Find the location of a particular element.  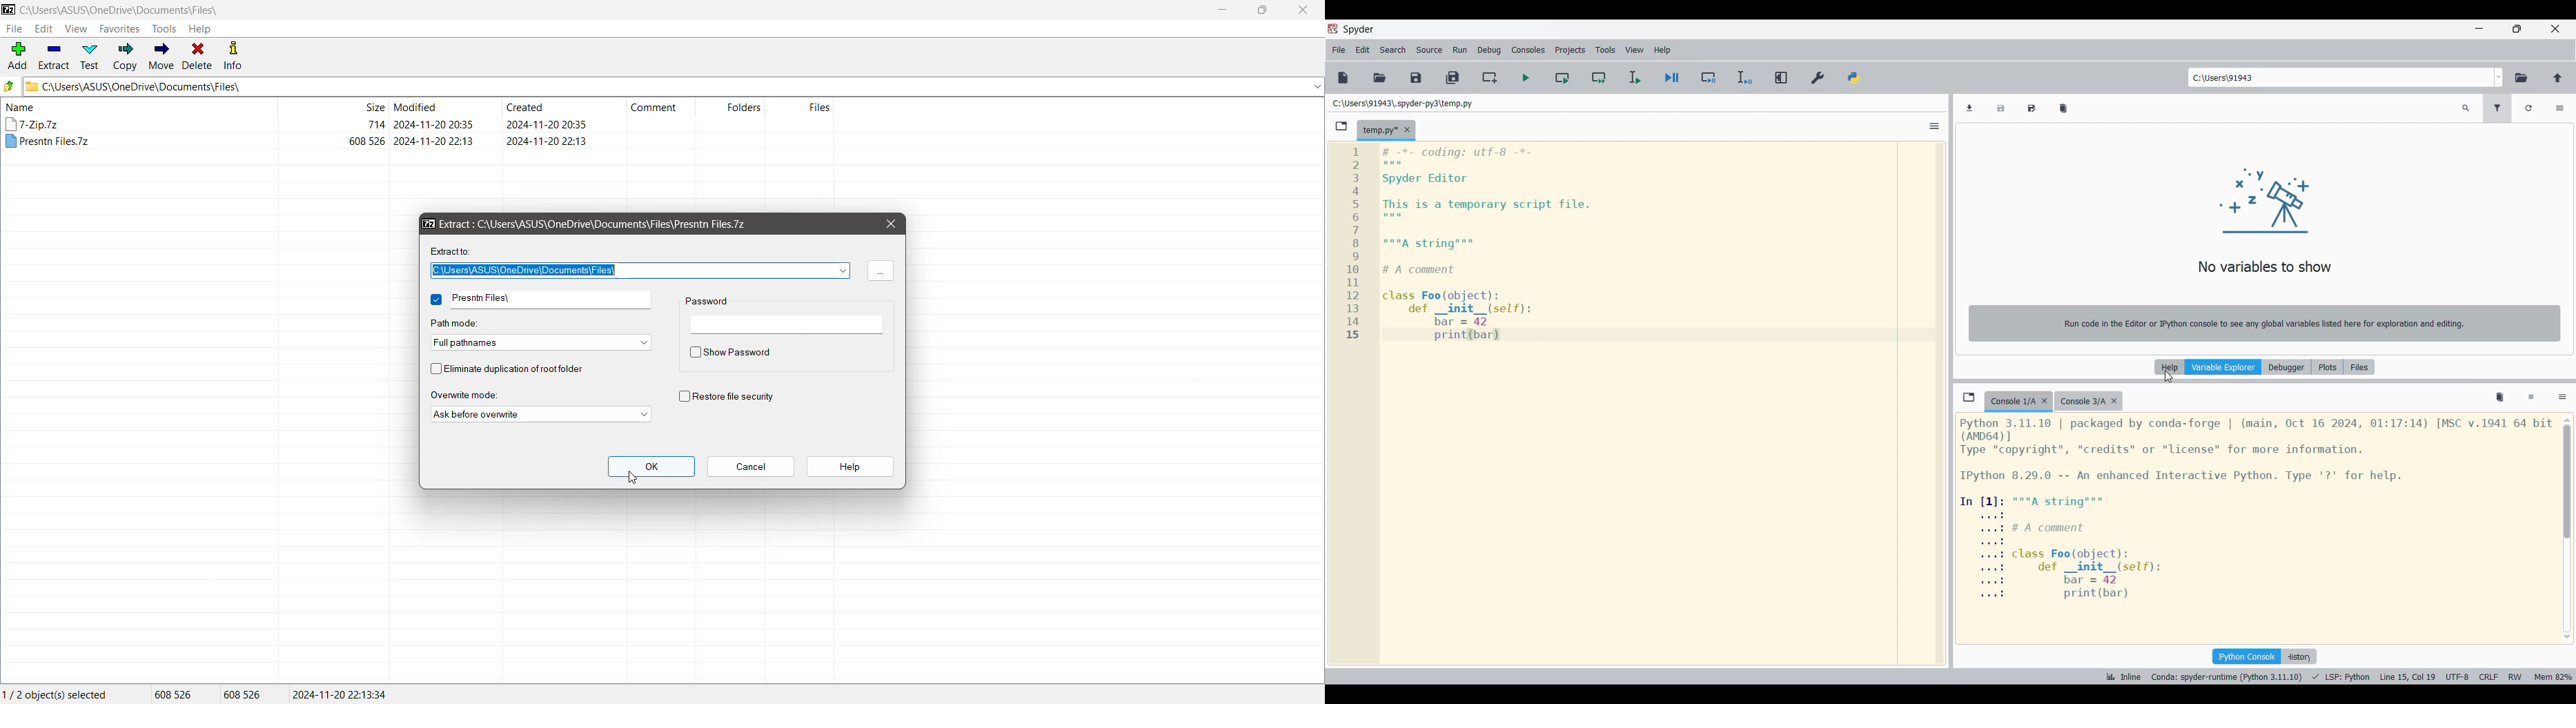

Debug menu is located at coordinates (1489, 50).